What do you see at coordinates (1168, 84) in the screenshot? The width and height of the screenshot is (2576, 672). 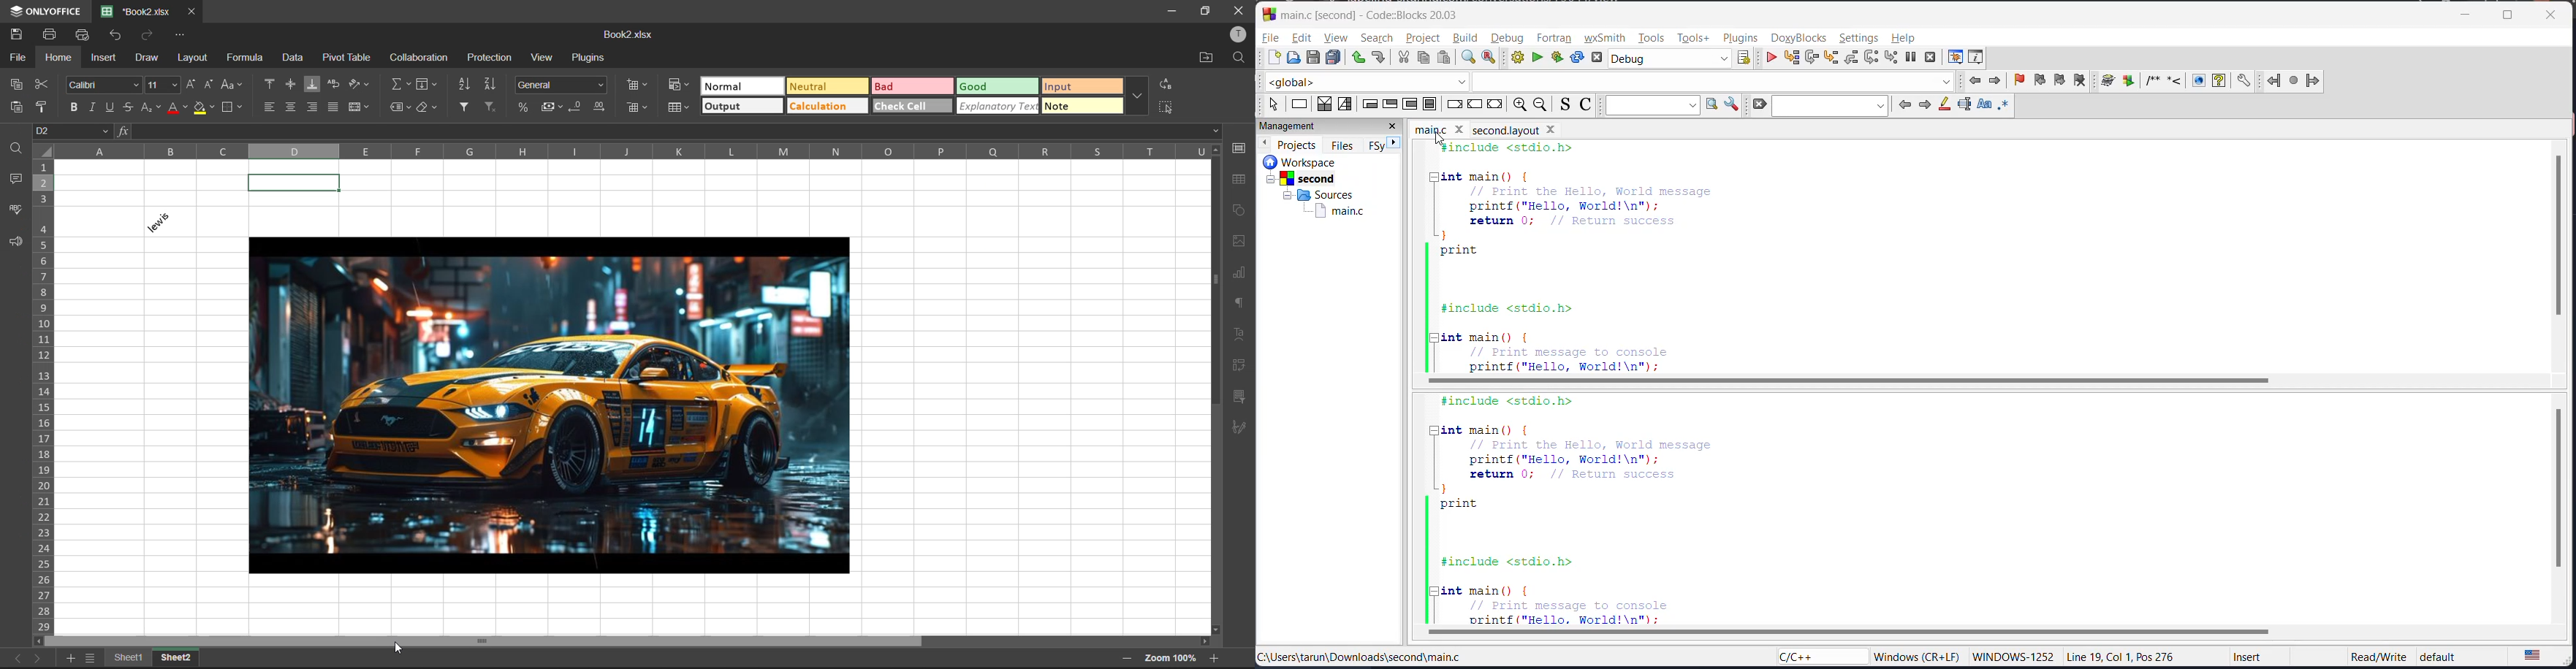 I see `replace` at bounding box center [1168, 84].